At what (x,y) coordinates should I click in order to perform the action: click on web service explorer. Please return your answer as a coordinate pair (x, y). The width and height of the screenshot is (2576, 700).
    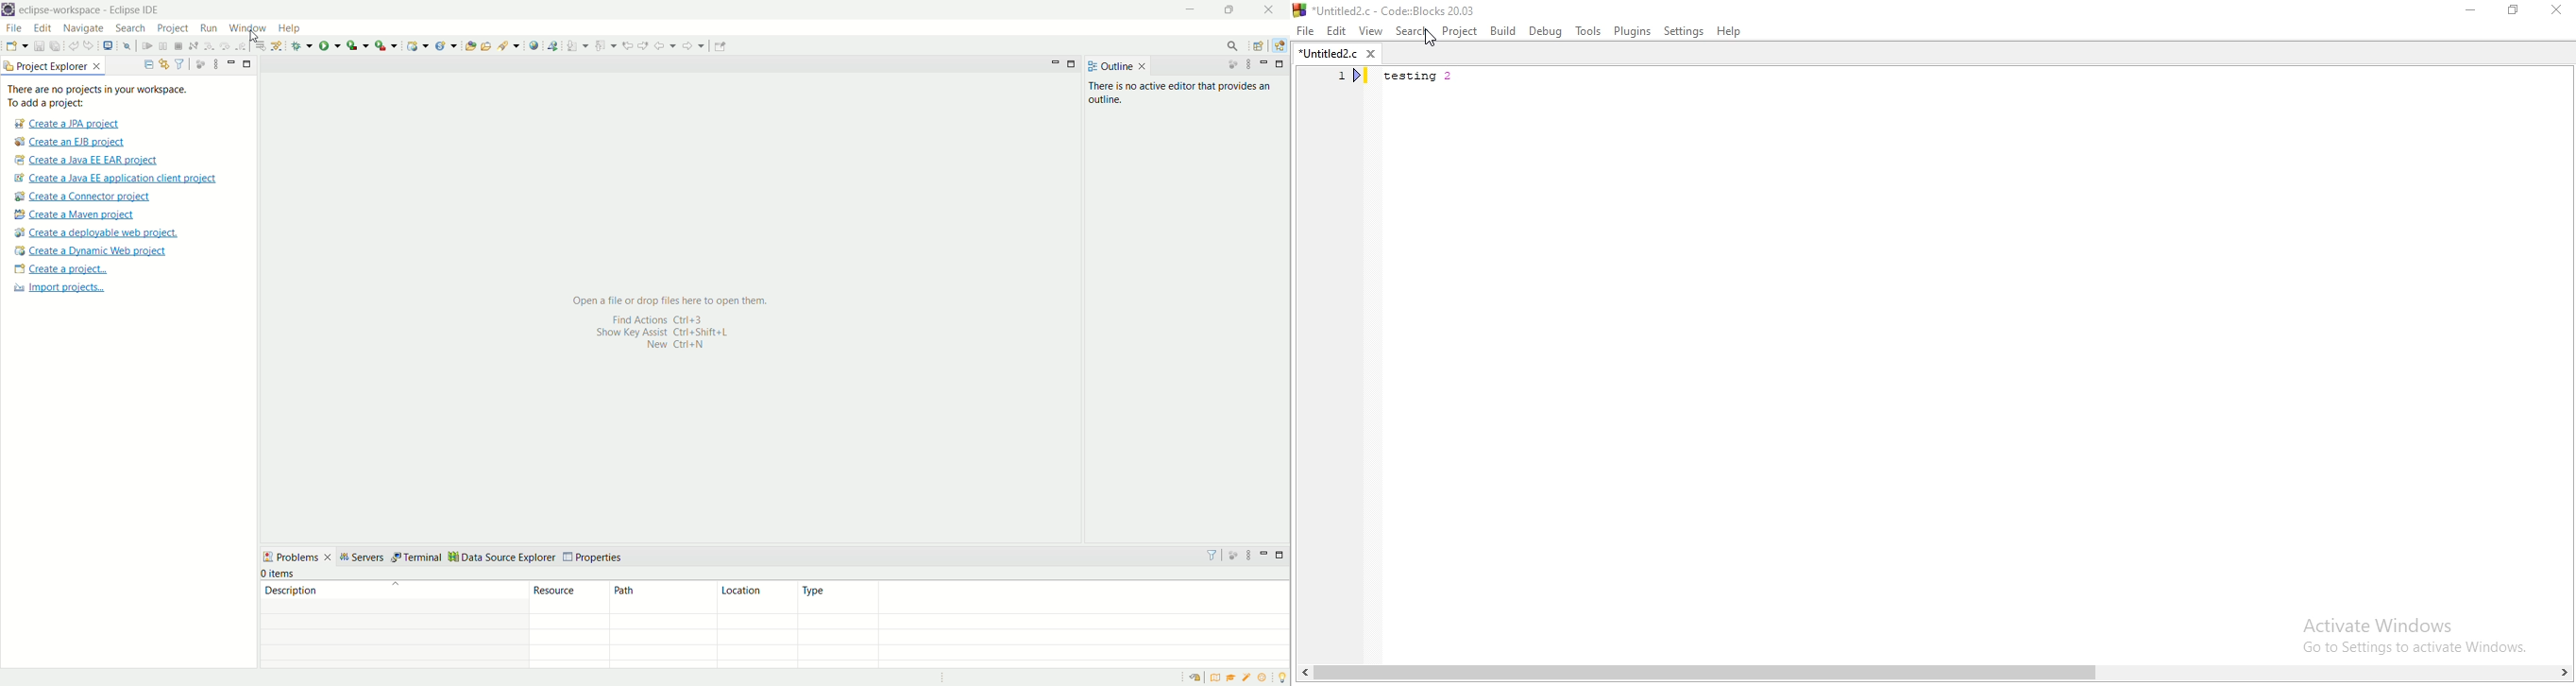
    Looking at the image, I should click on (552, 45).